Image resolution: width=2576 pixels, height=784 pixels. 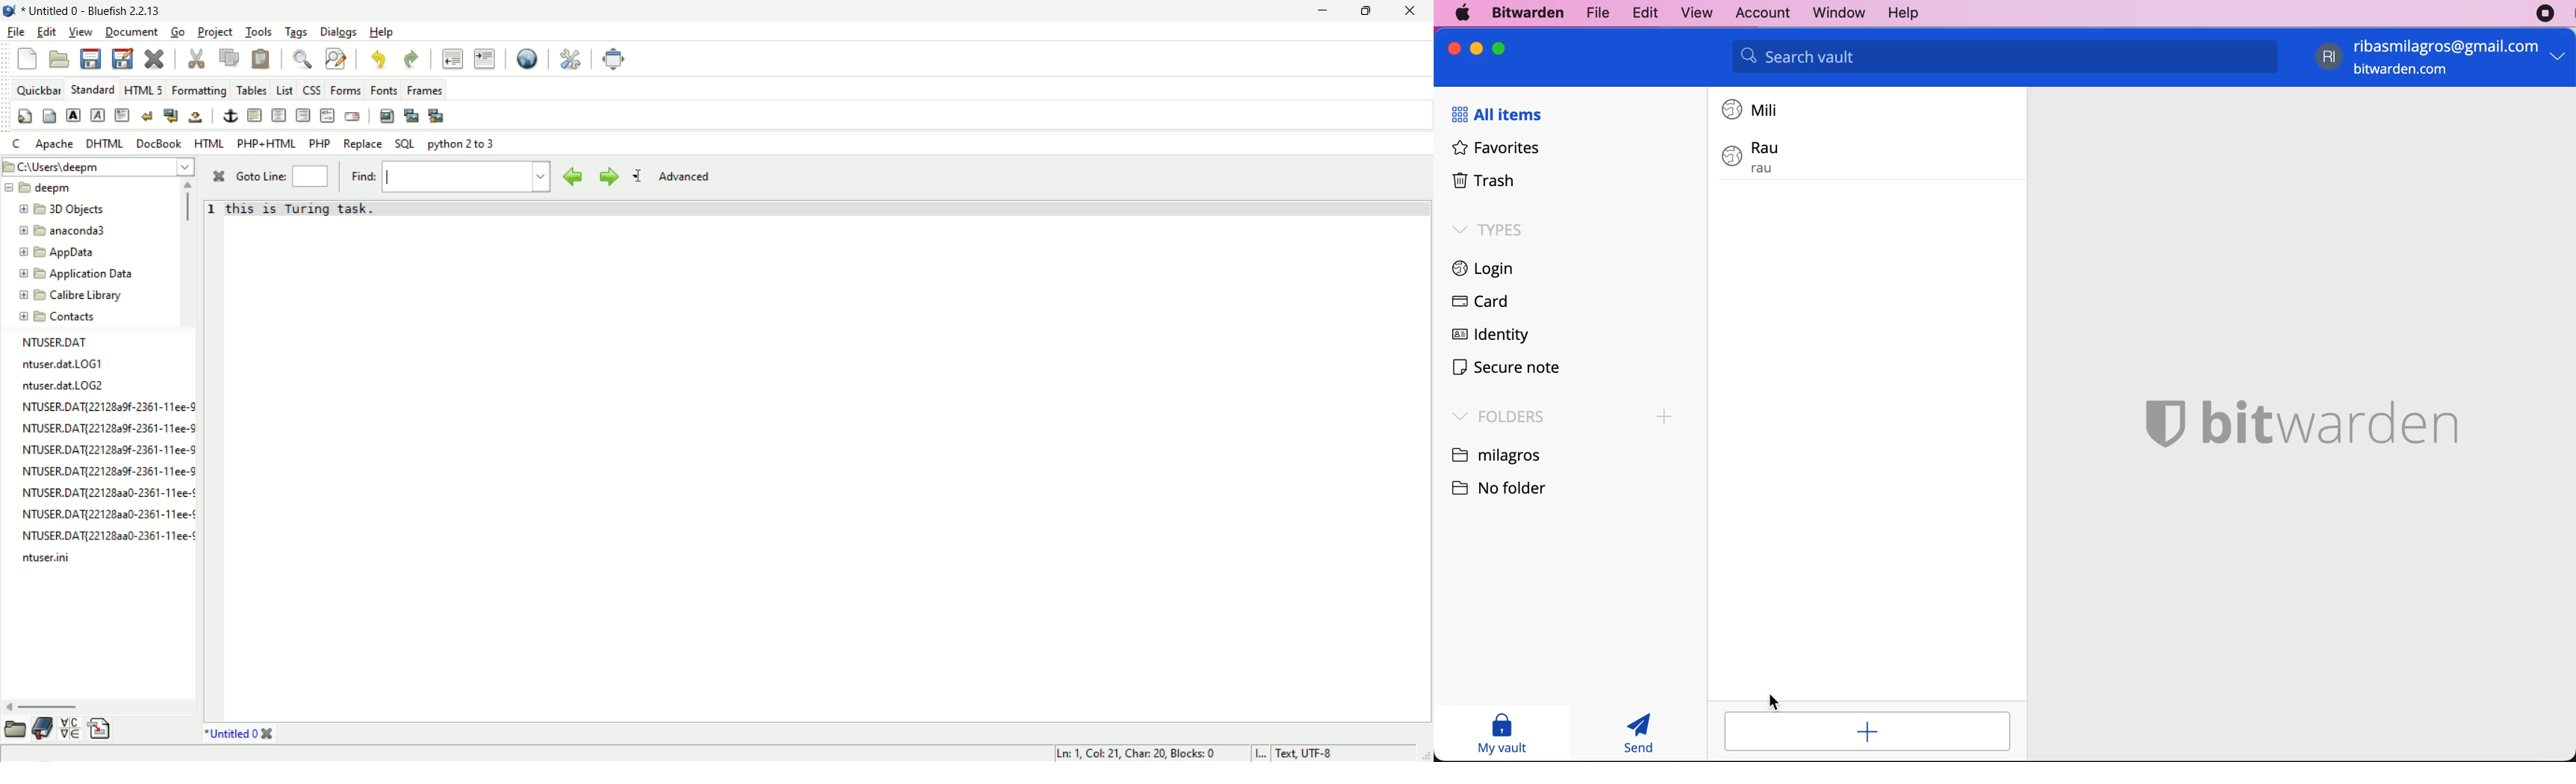 I want to click on multi thumbnail, so click(x=437, y=117).